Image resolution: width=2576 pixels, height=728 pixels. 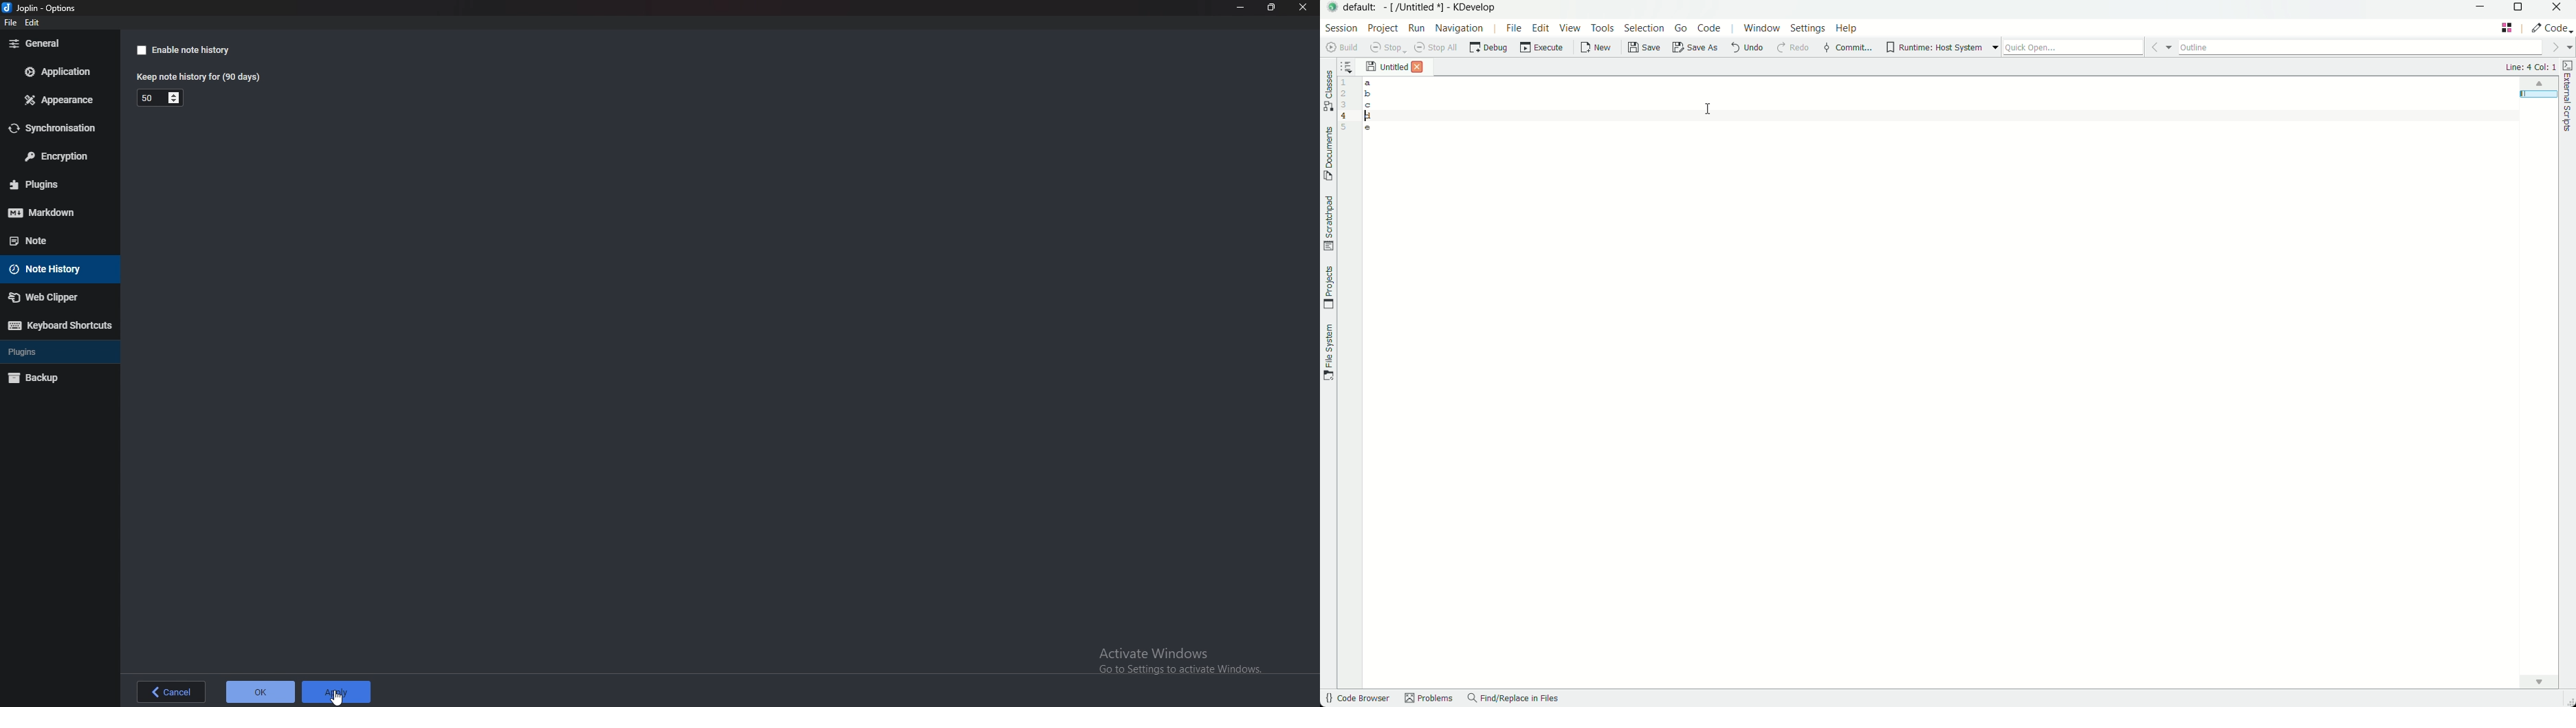 I want to click on Back up, so click(x=52, y=378).